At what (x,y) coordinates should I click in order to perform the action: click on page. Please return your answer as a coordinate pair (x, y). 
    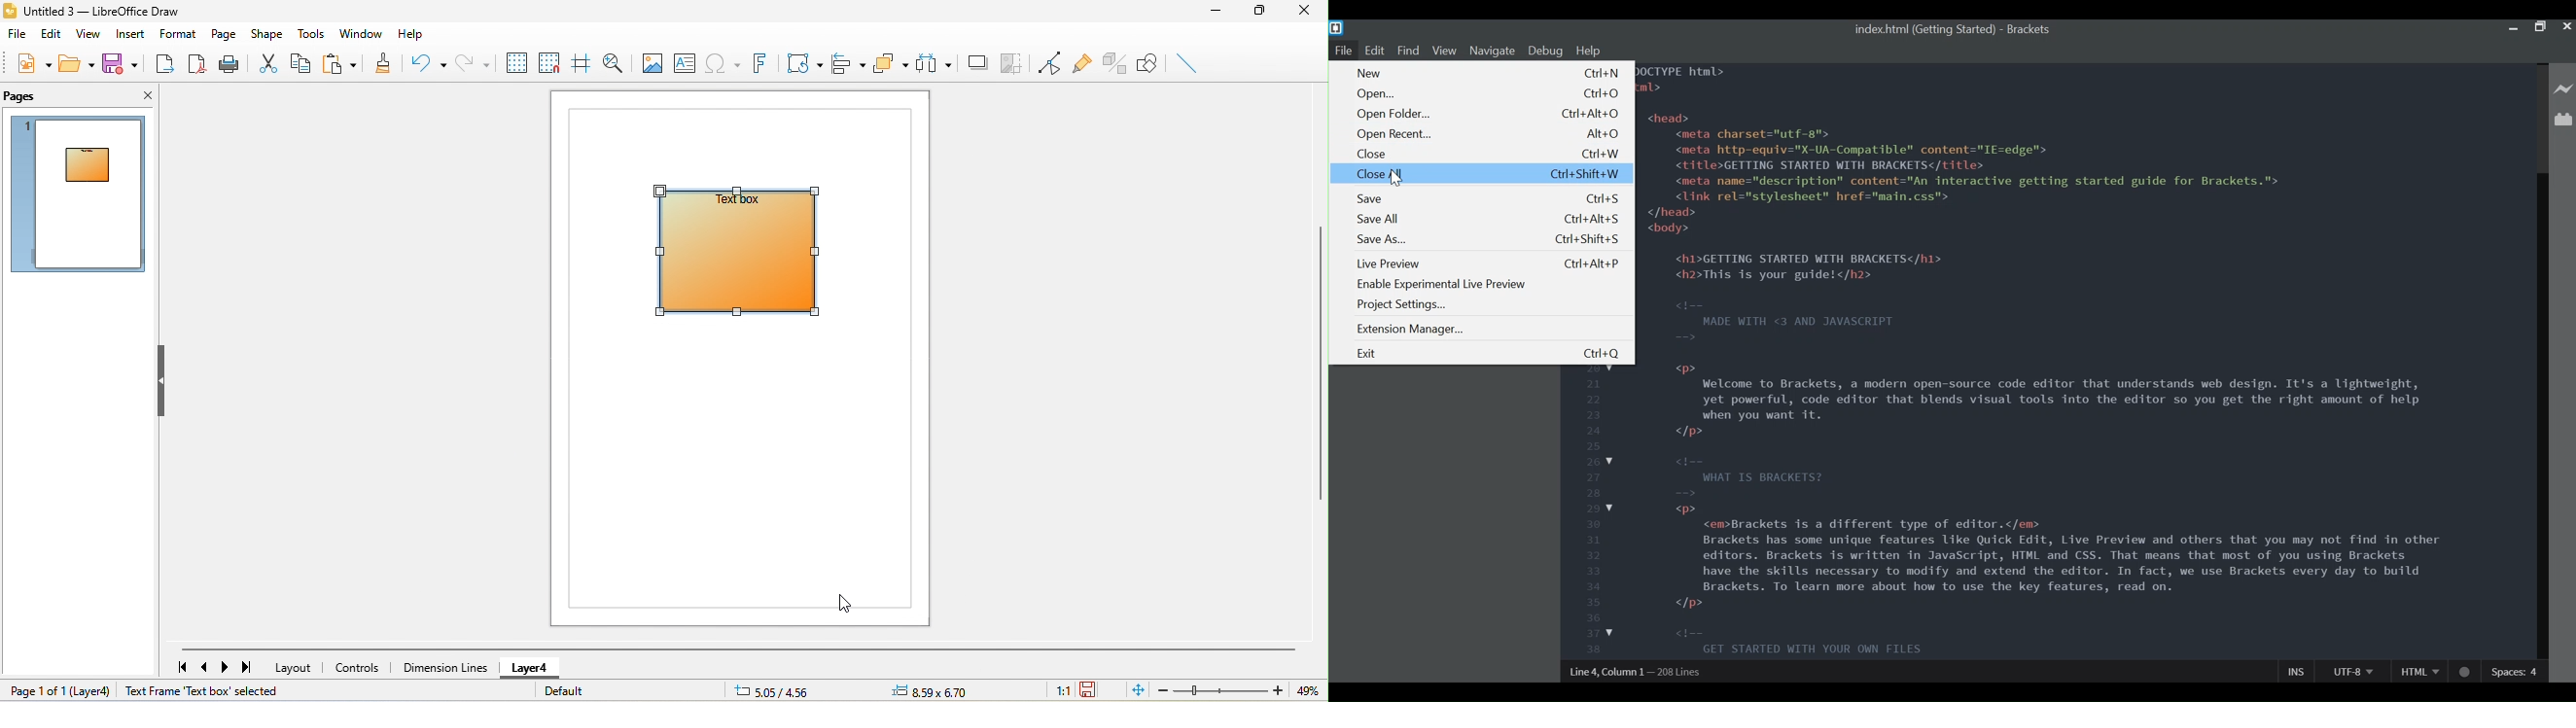
    Looking at the image, I should click on (222, 33).